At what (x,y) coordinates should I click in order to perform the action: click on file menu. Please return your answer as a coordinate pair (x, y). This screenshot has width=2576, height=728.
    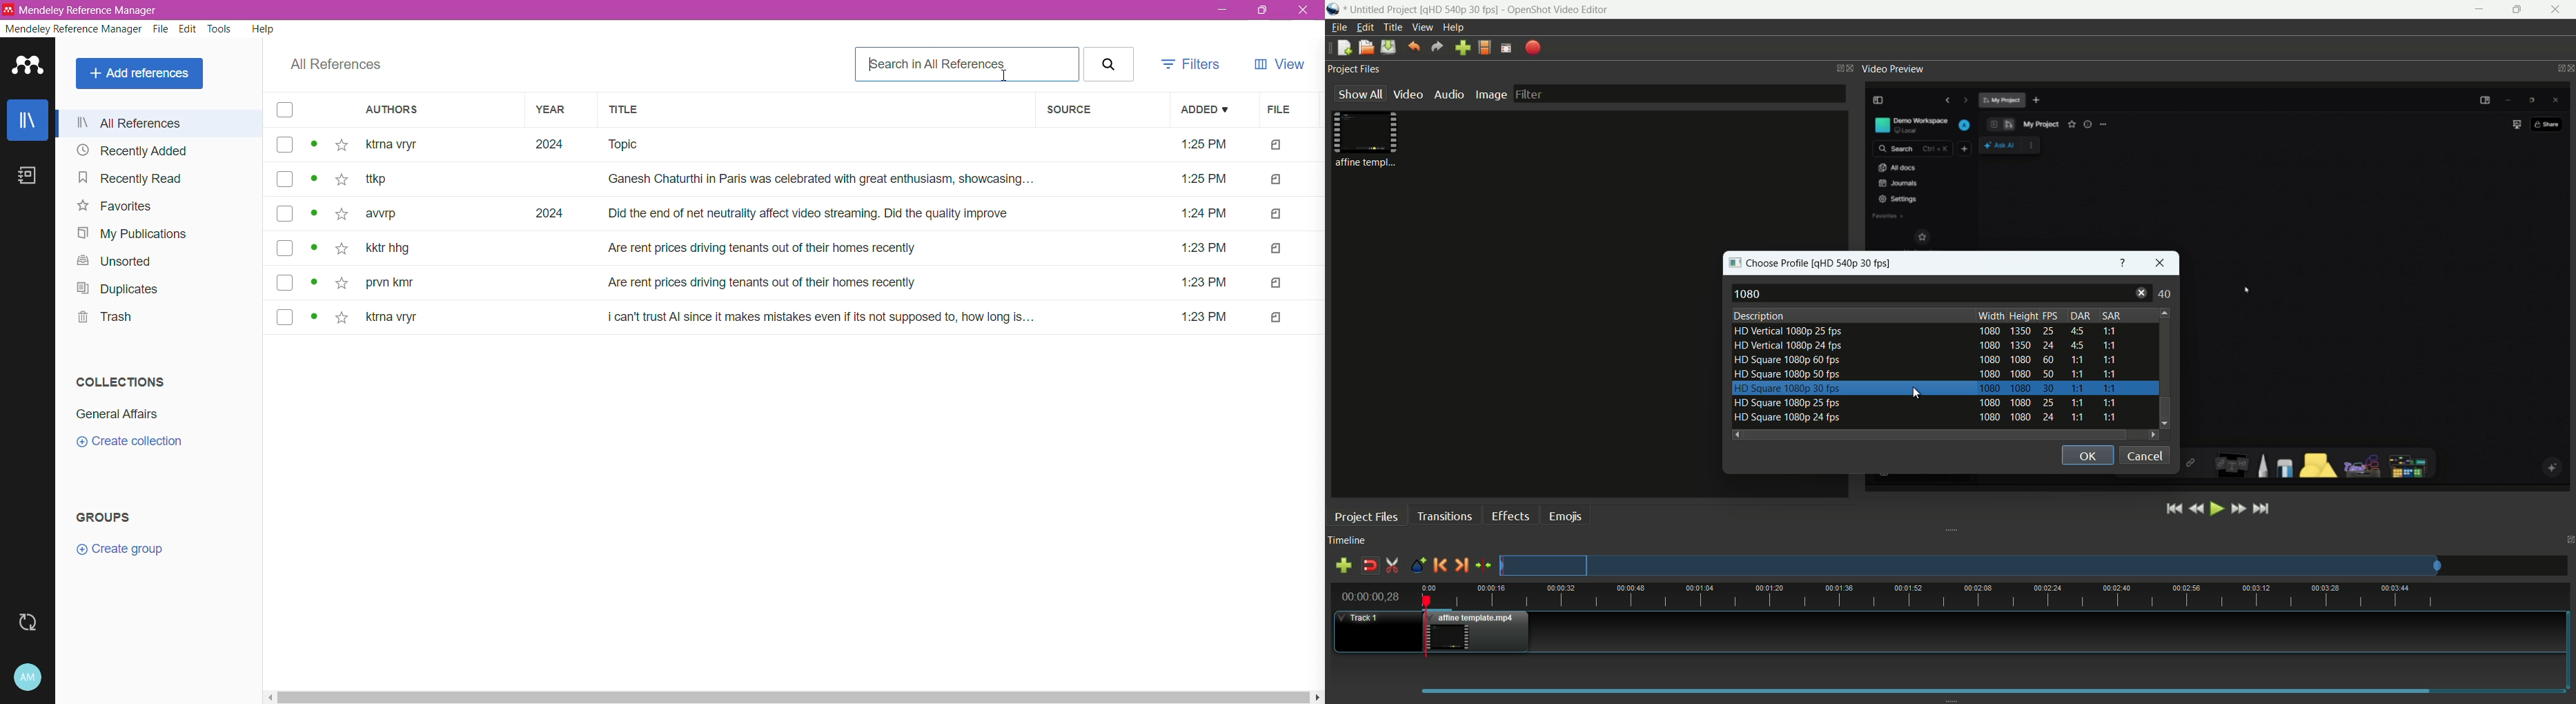
    Looking at the image, I should click on (1339, 27).